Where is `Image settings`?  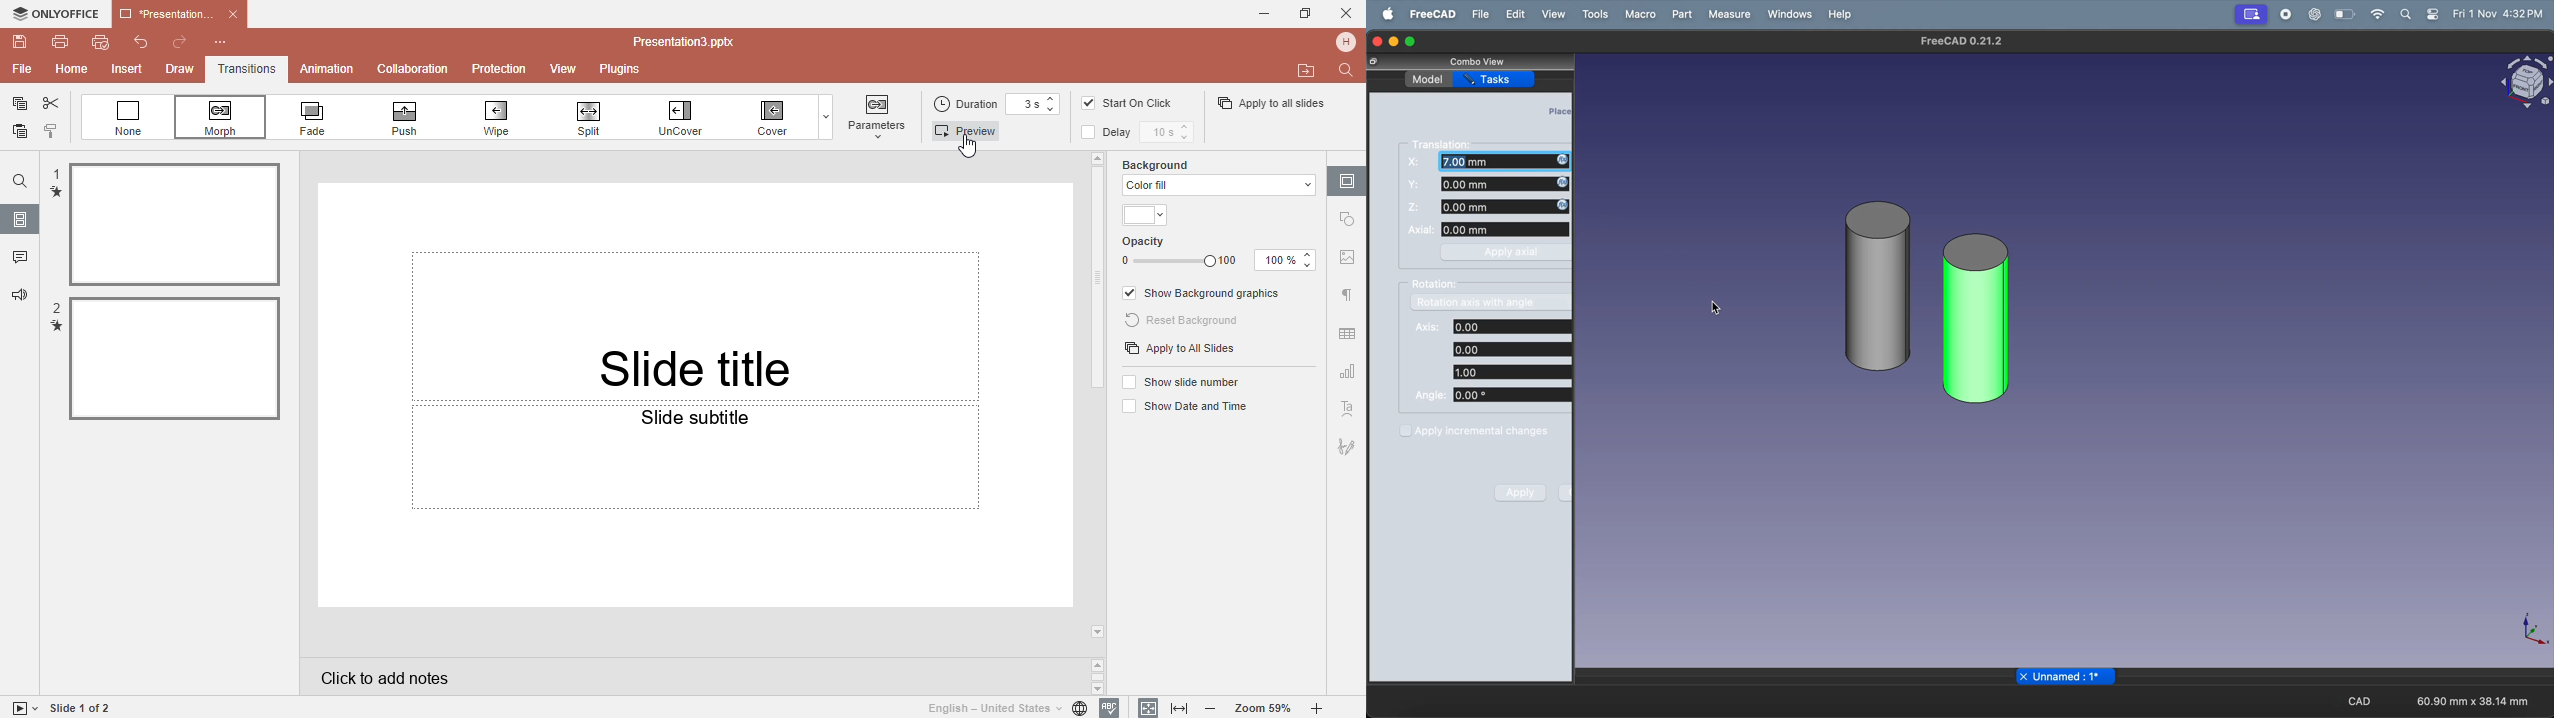
Image settings is located at coordinates (1347, 261).